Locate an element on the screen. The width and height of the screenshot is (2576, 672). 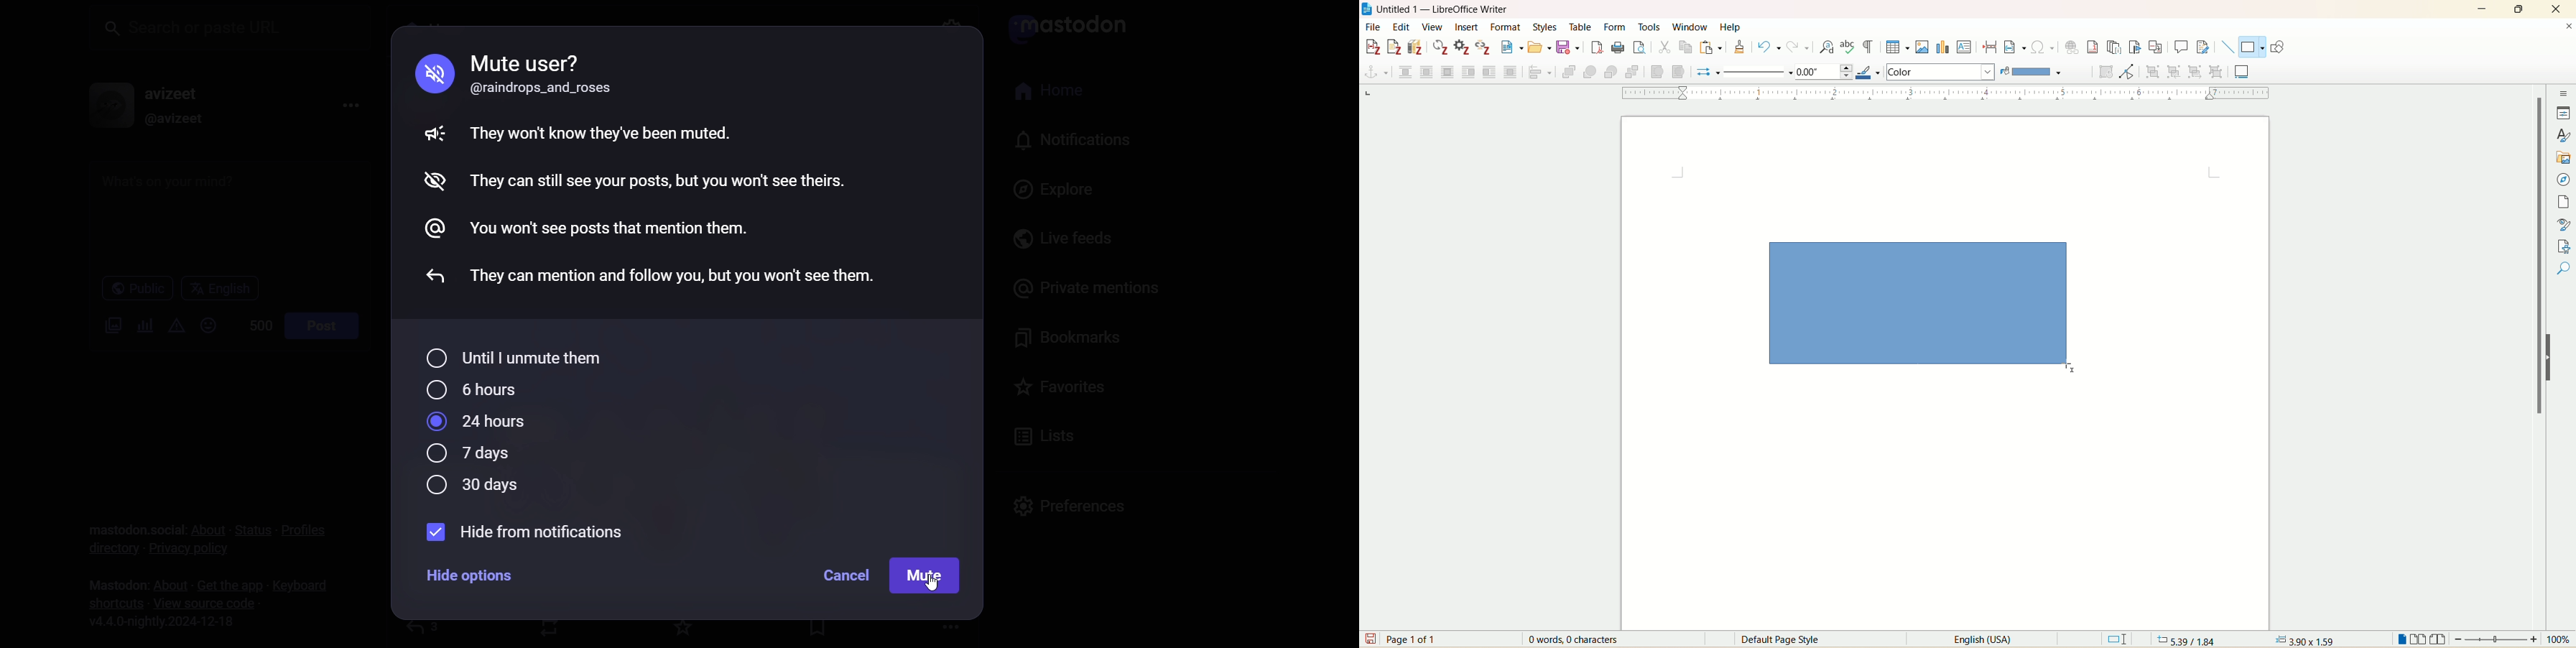
undo is located at coordinates (1769, 47).